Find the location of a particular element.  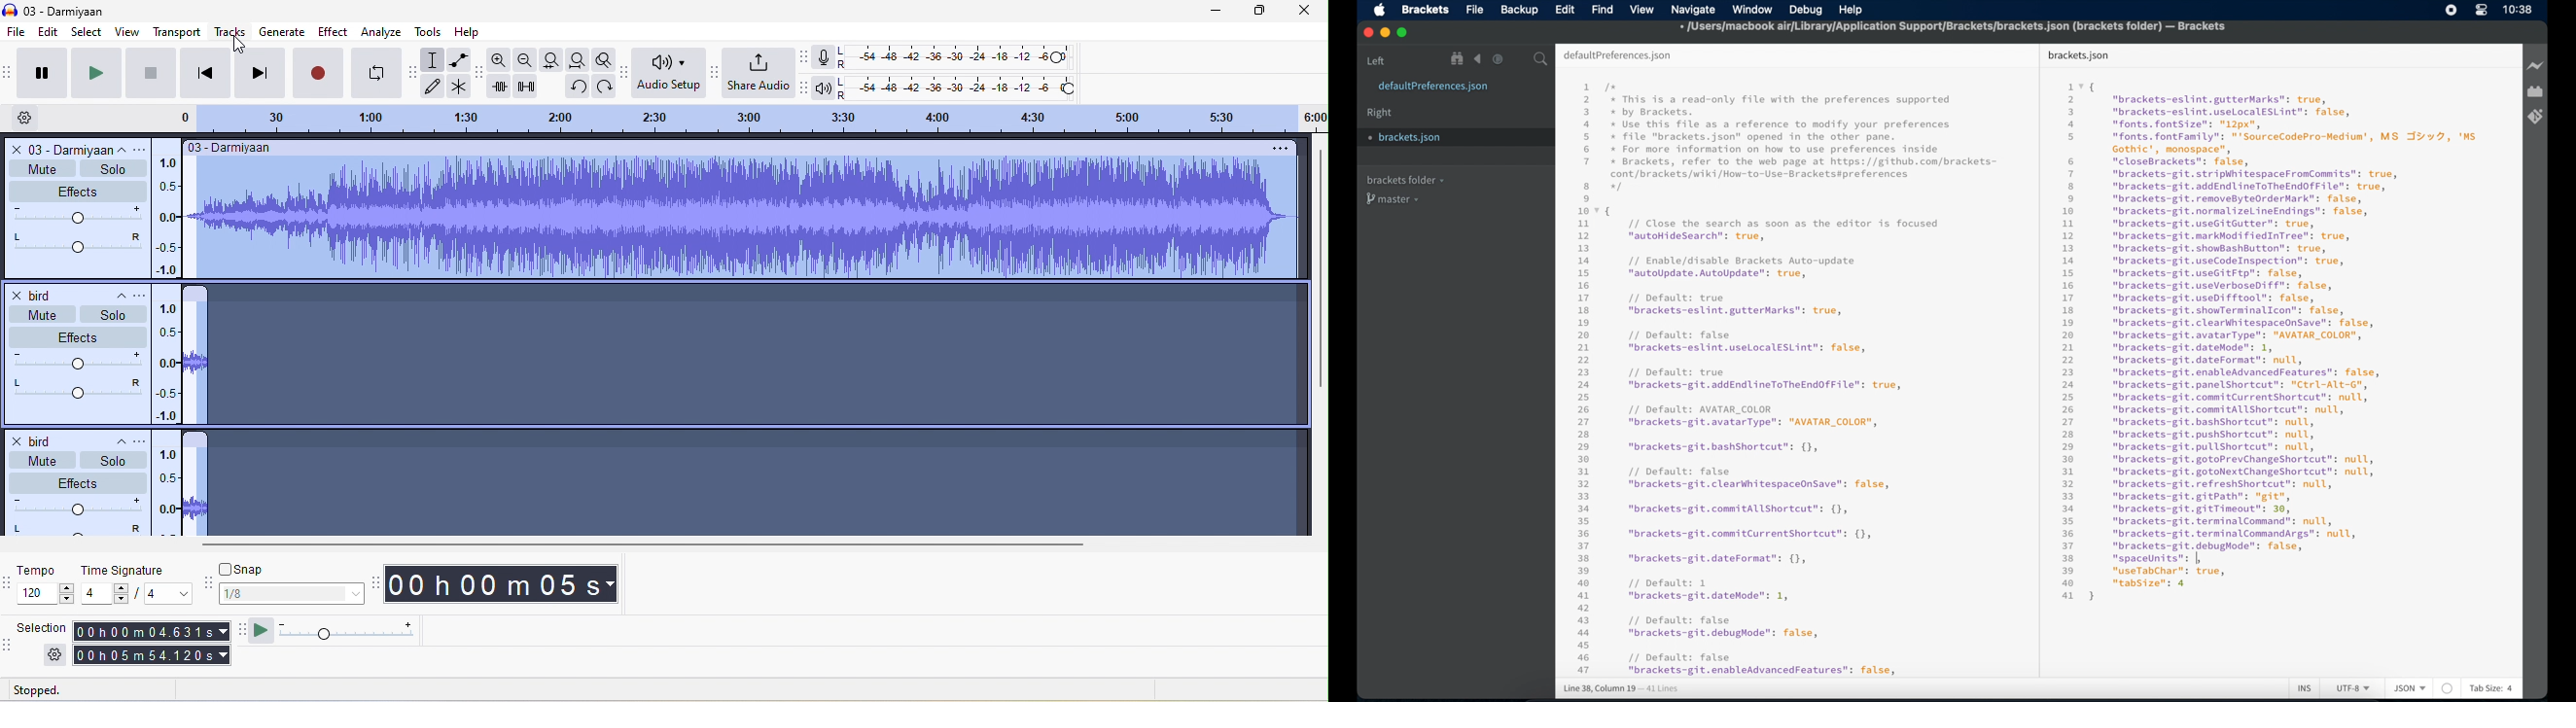

time signature is located at coordinates (136, 583).